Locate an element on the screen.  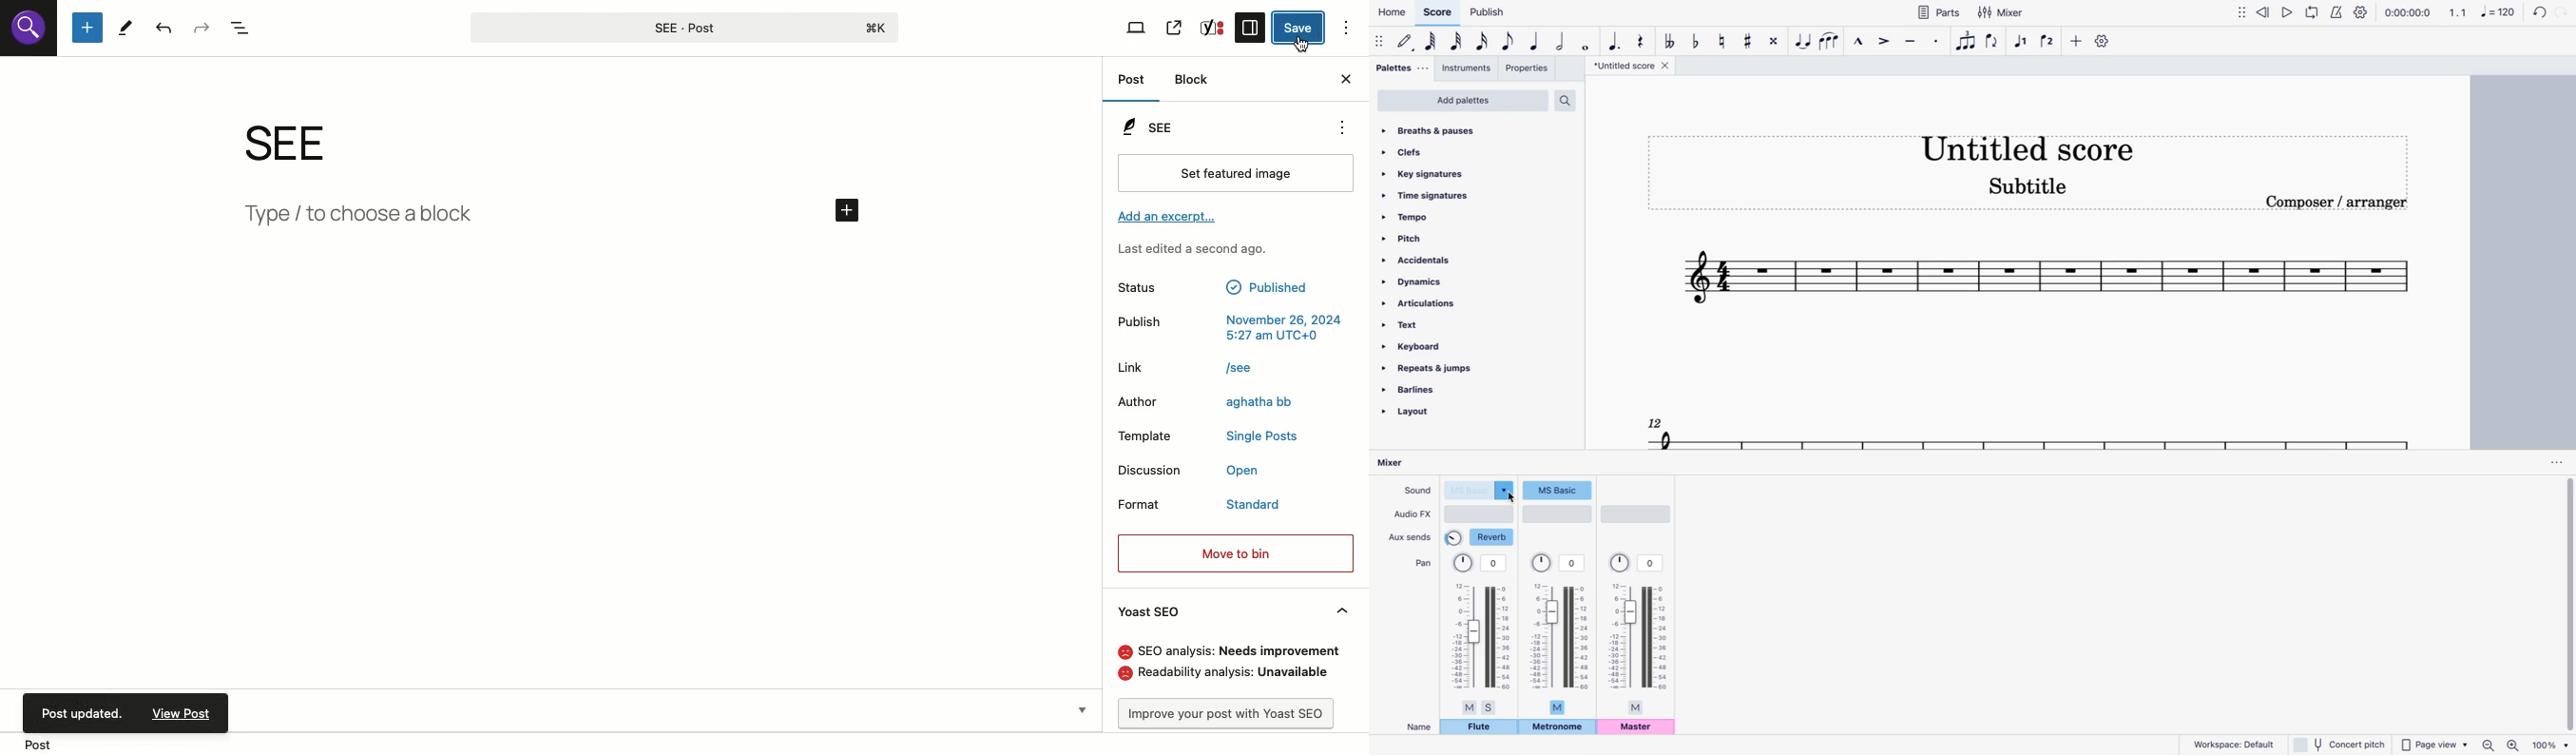
home is located at coordinates (1390, 12).